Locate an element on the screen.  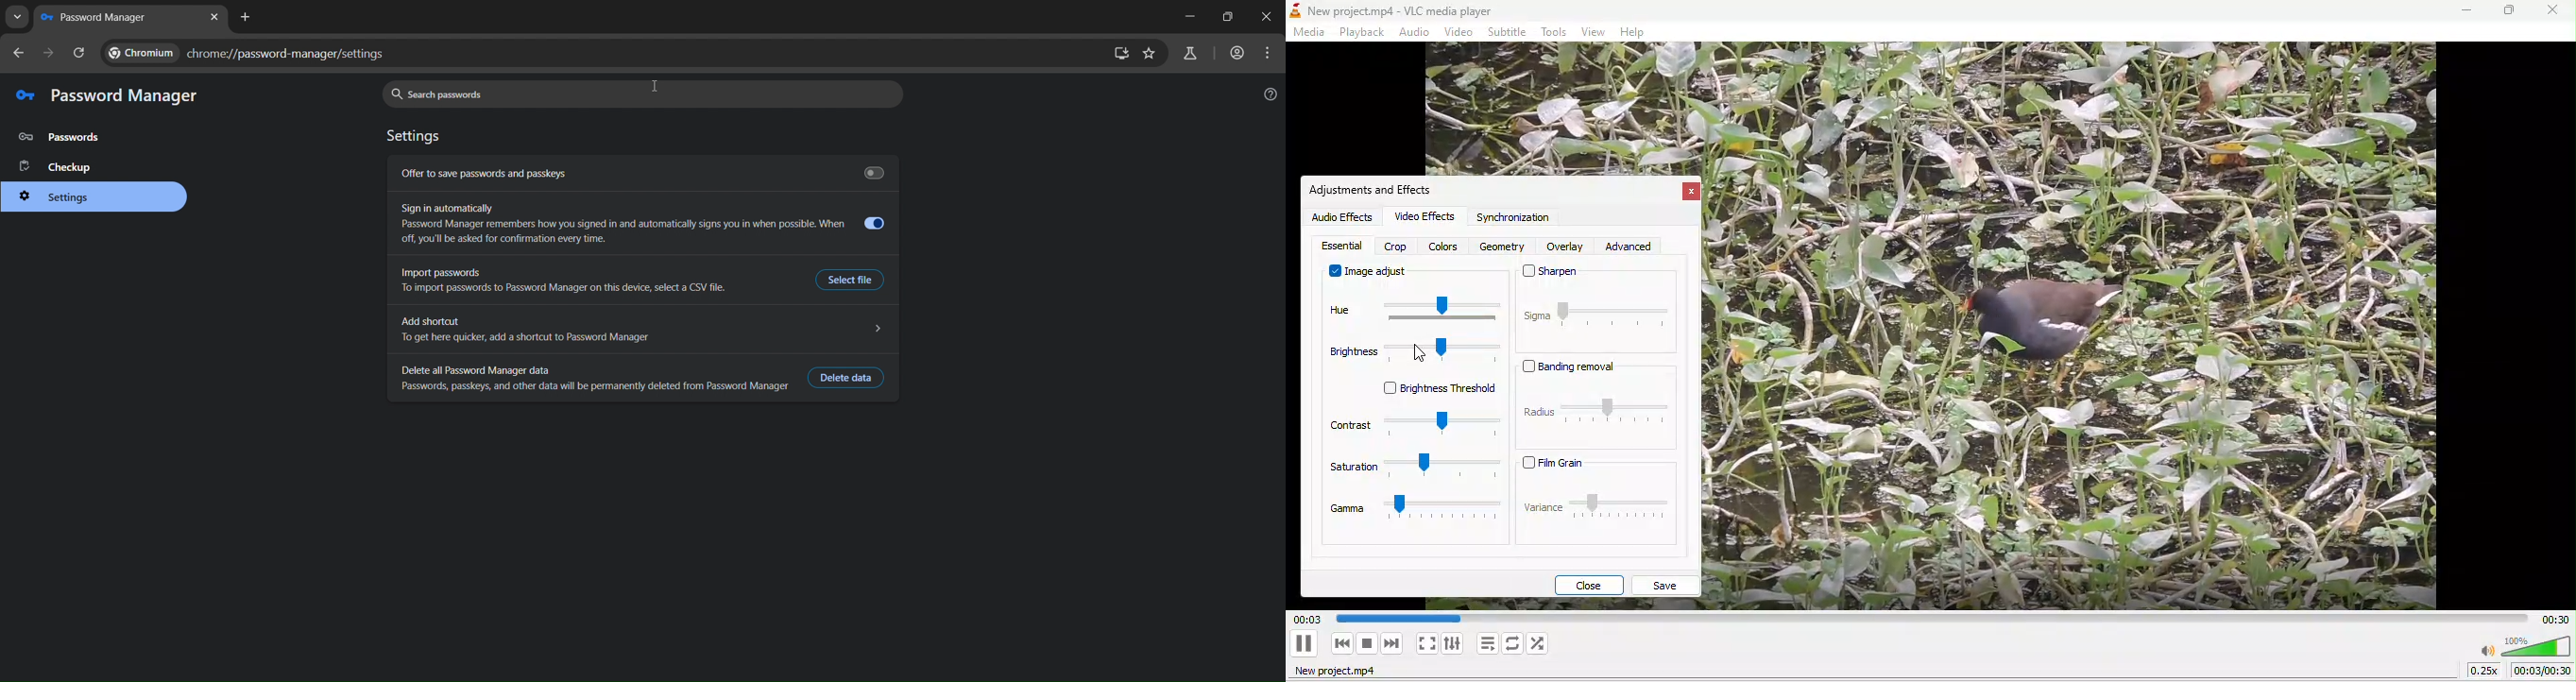
close is located at coordinates (2550, 12).